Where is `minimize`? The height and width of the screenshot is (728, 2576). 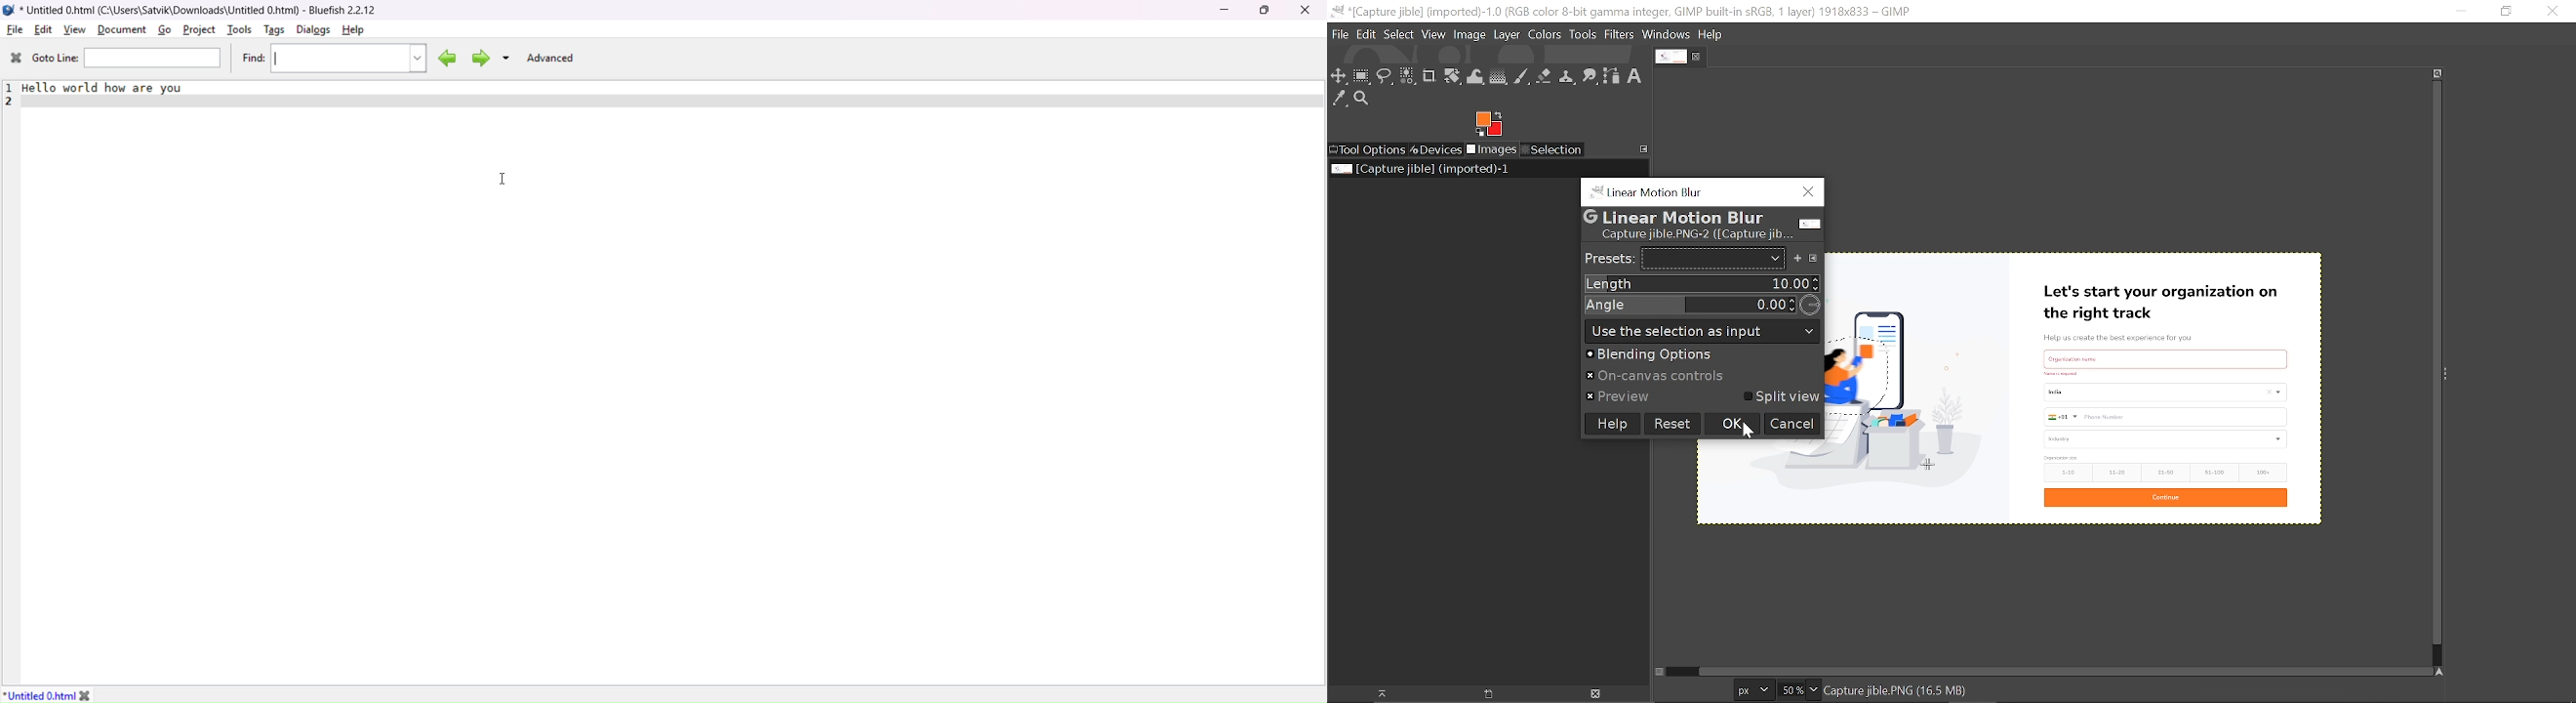 minimize is located at coordinates (1223, 10).